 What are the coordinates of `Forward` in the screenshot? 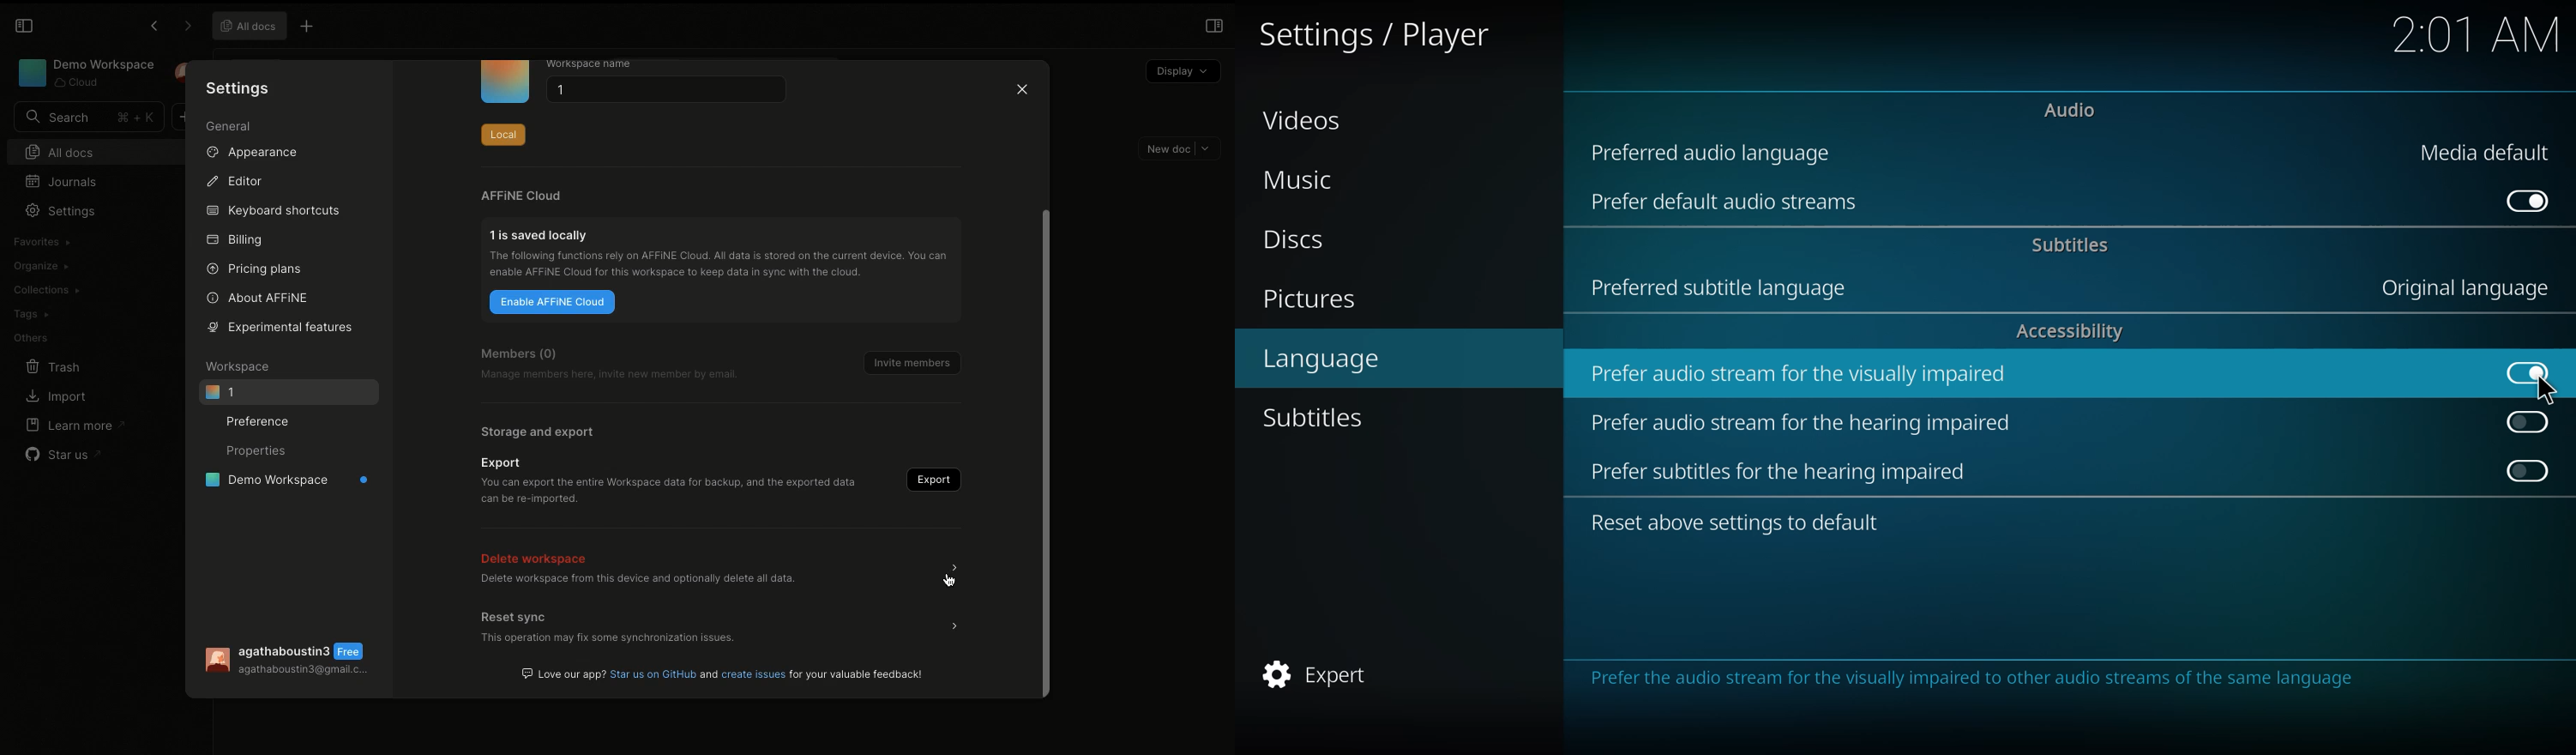 It's located at (184, 27).